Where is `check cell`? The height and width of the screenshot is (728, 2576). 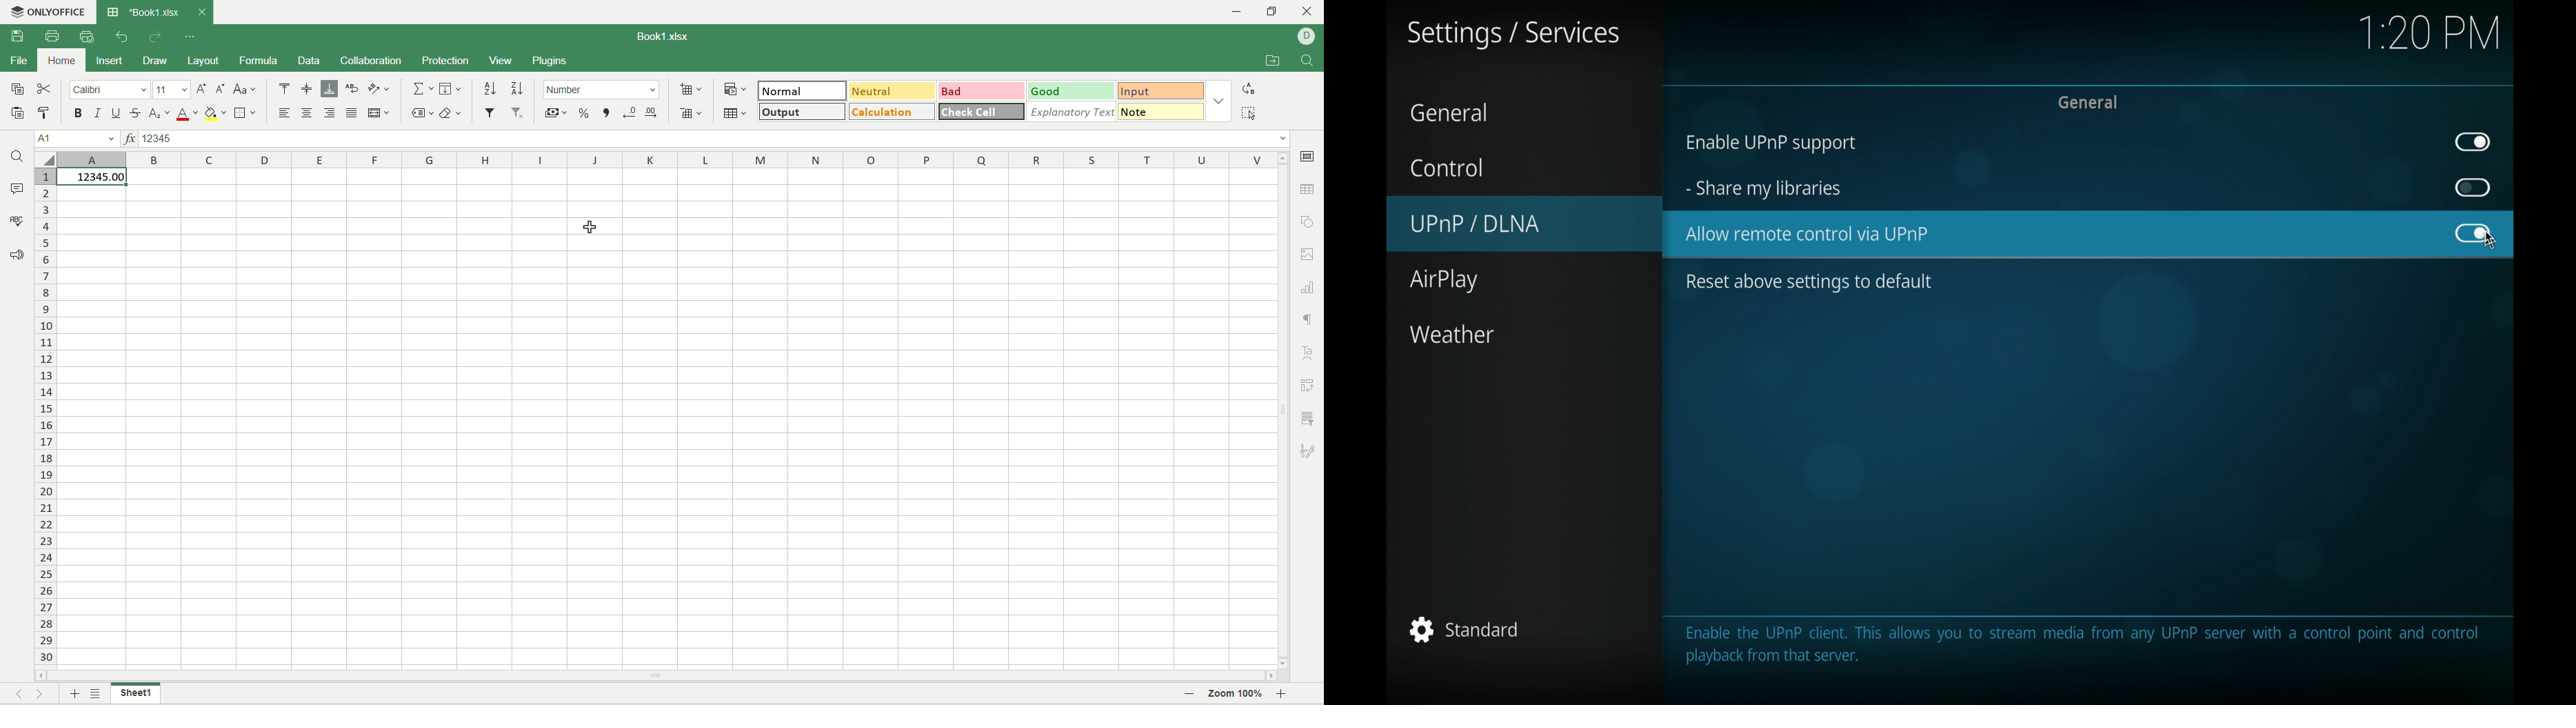
check cell is located at coordinates (980, 112).